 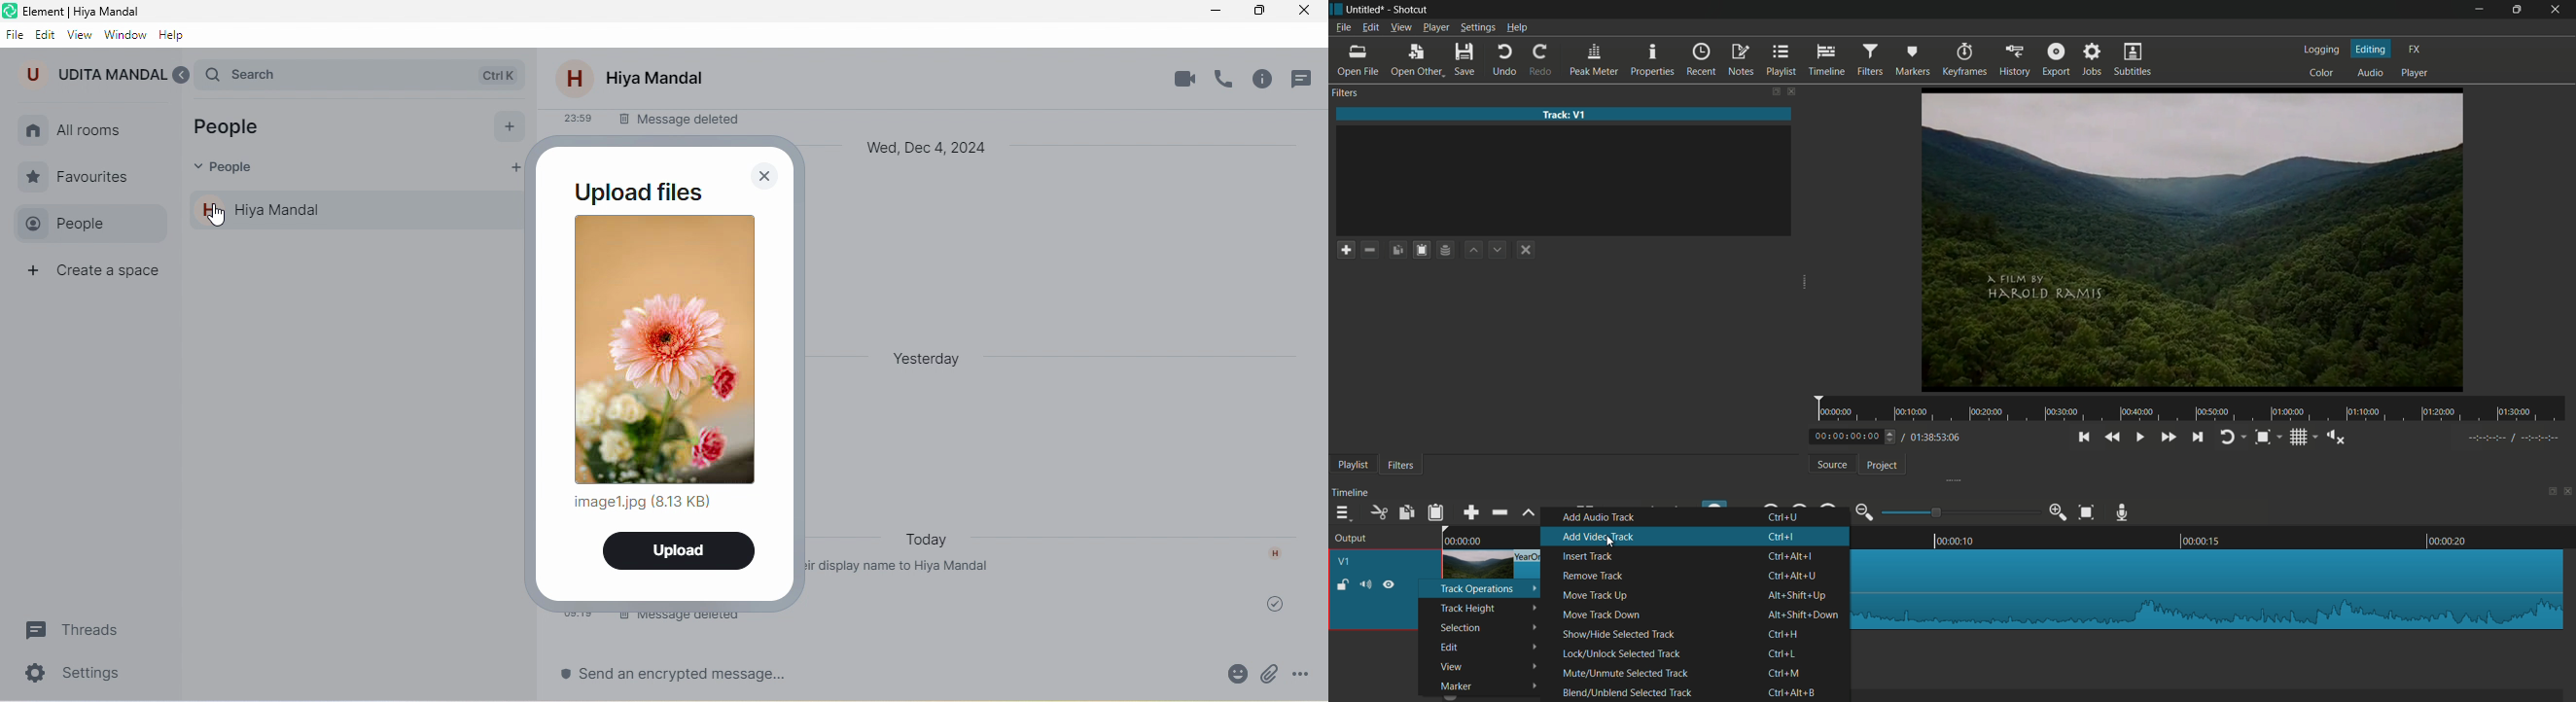 What do you see at coordinates (93, 73) in the screenshot?
I see `udita mandal` at bounding box center [93, 73].